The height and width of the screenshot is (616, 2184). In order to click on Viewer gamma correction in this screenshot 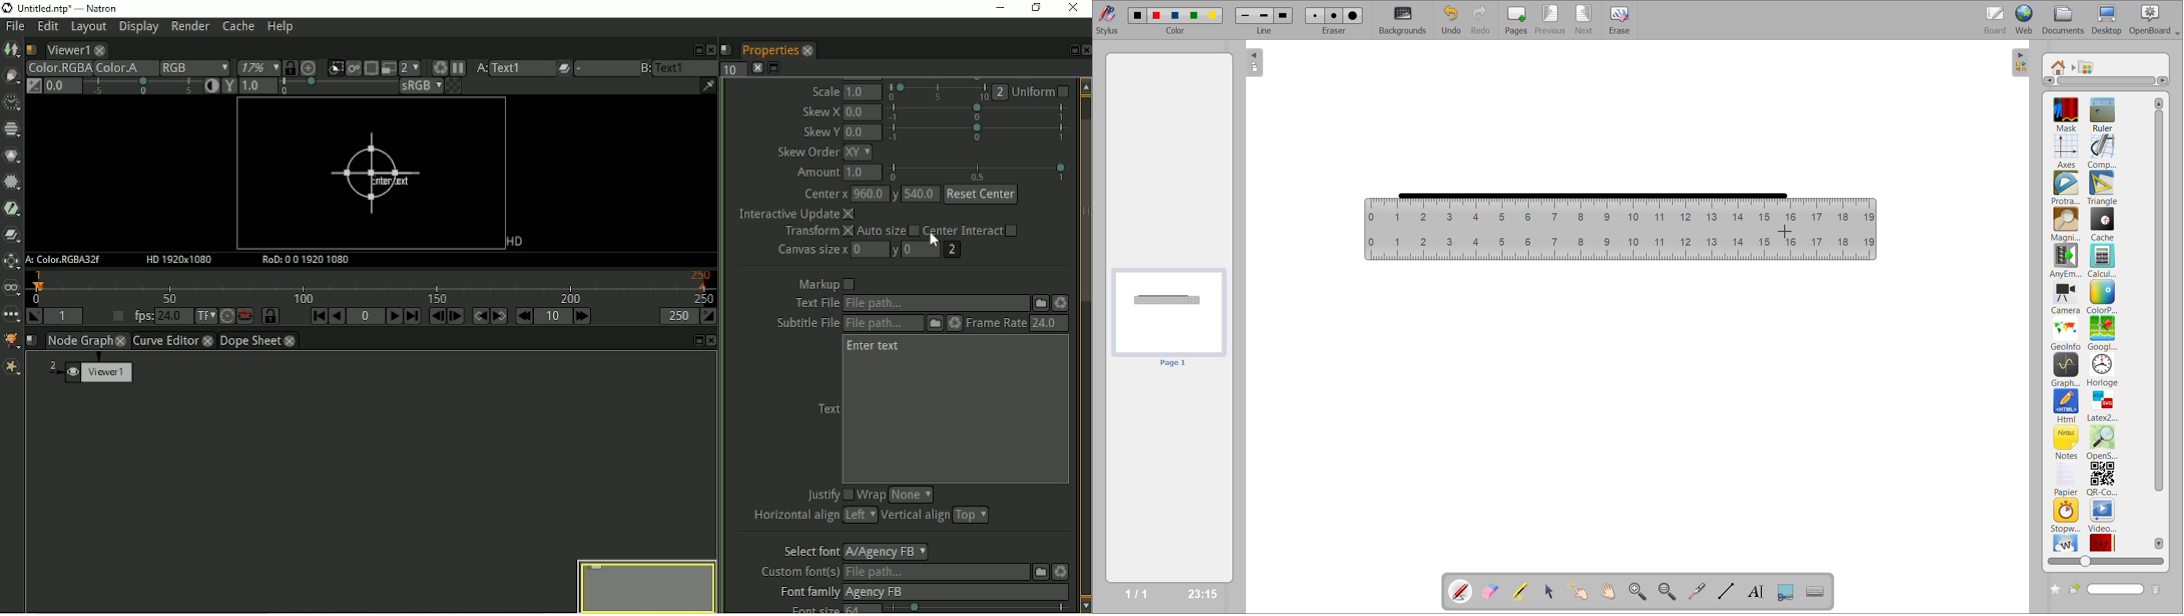, I will do `click(228, 87)`.